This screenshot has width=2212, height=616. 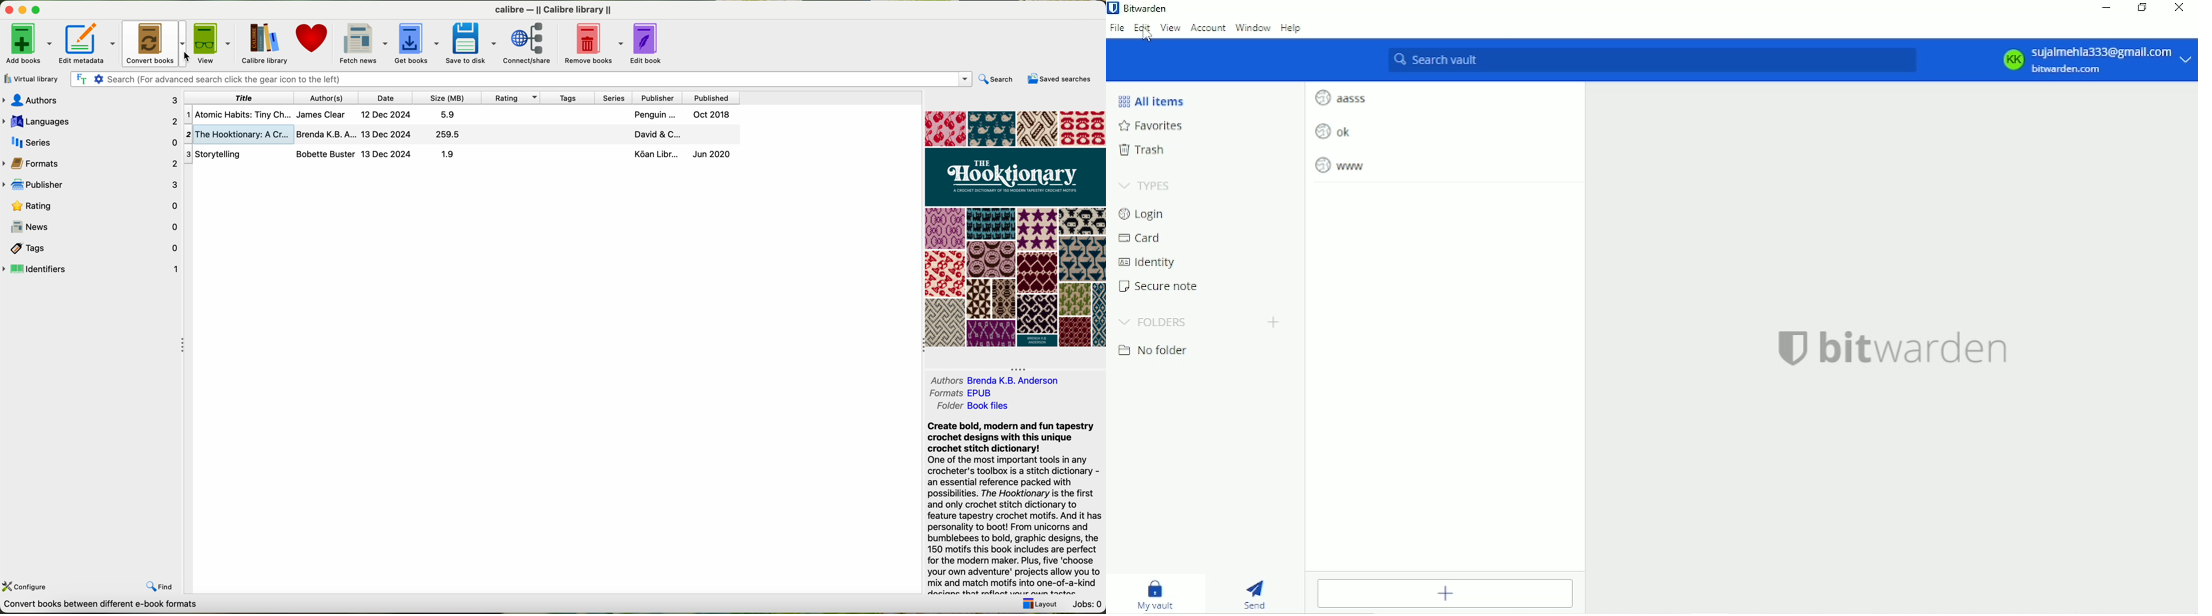 What do you see at coordinates (416, 42) in the screenshot?
I see `get books` at bounding box center [416, 42].